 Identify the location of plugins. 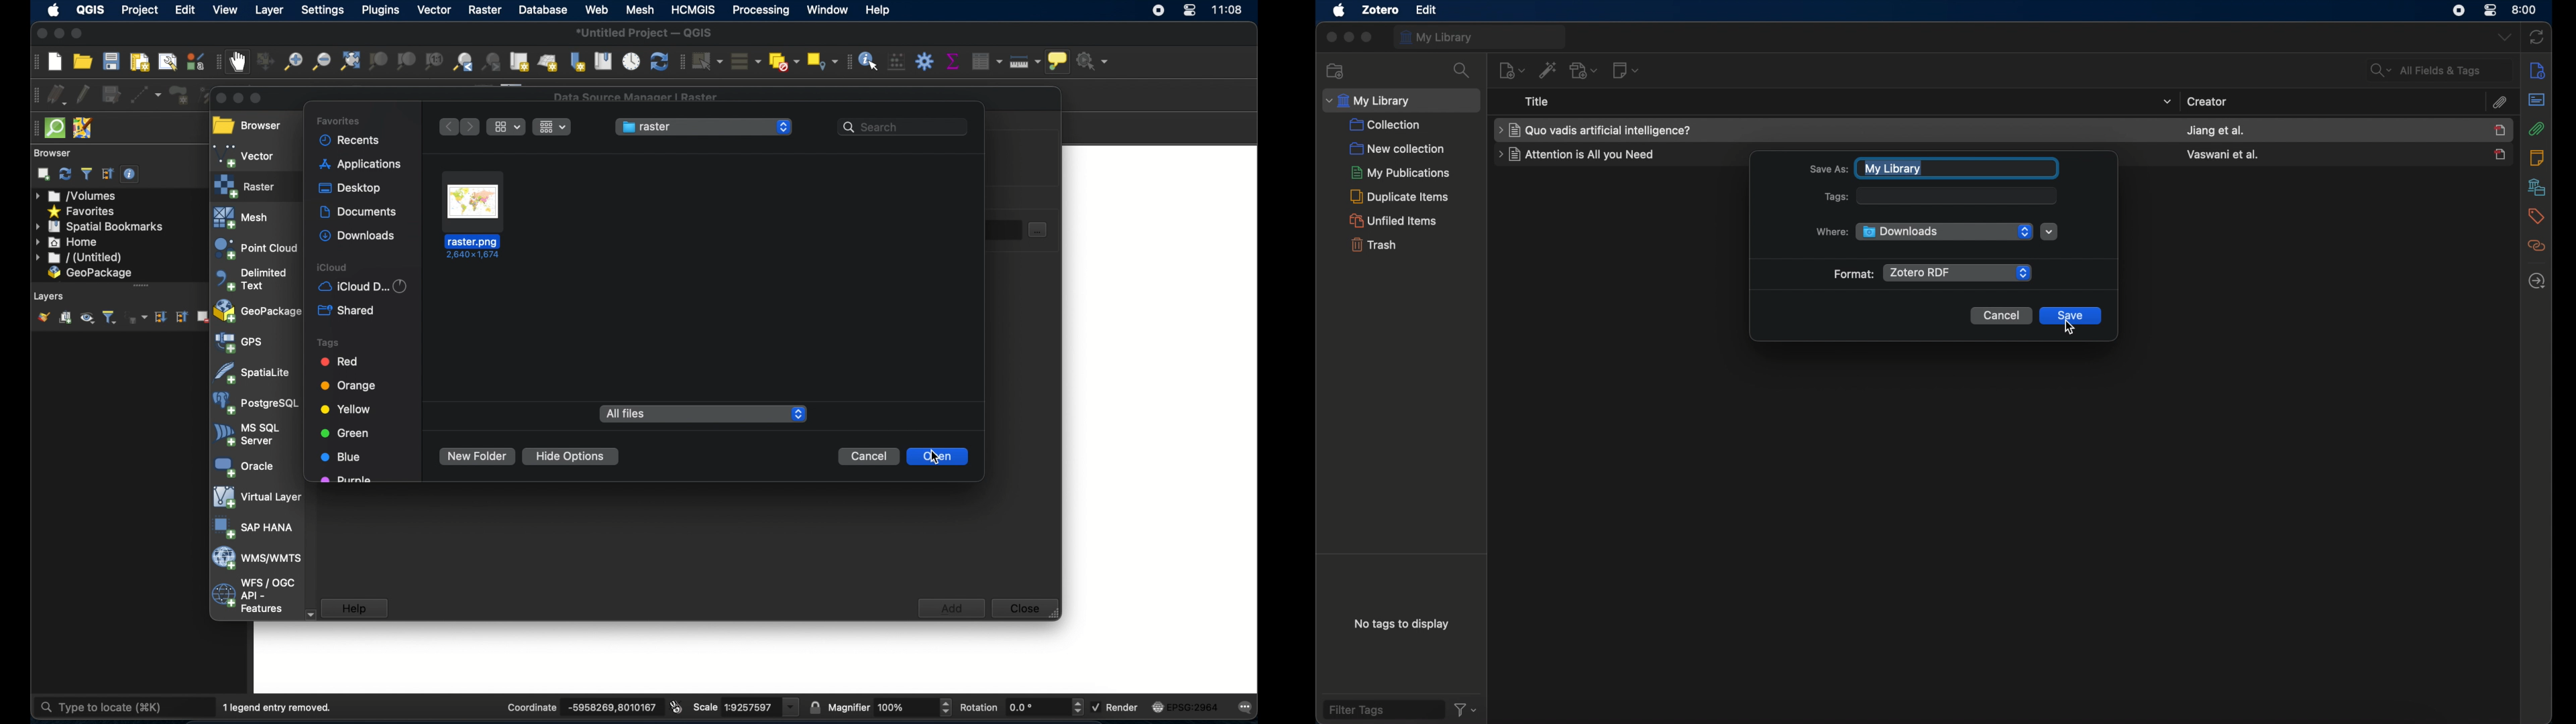
(380, 11).